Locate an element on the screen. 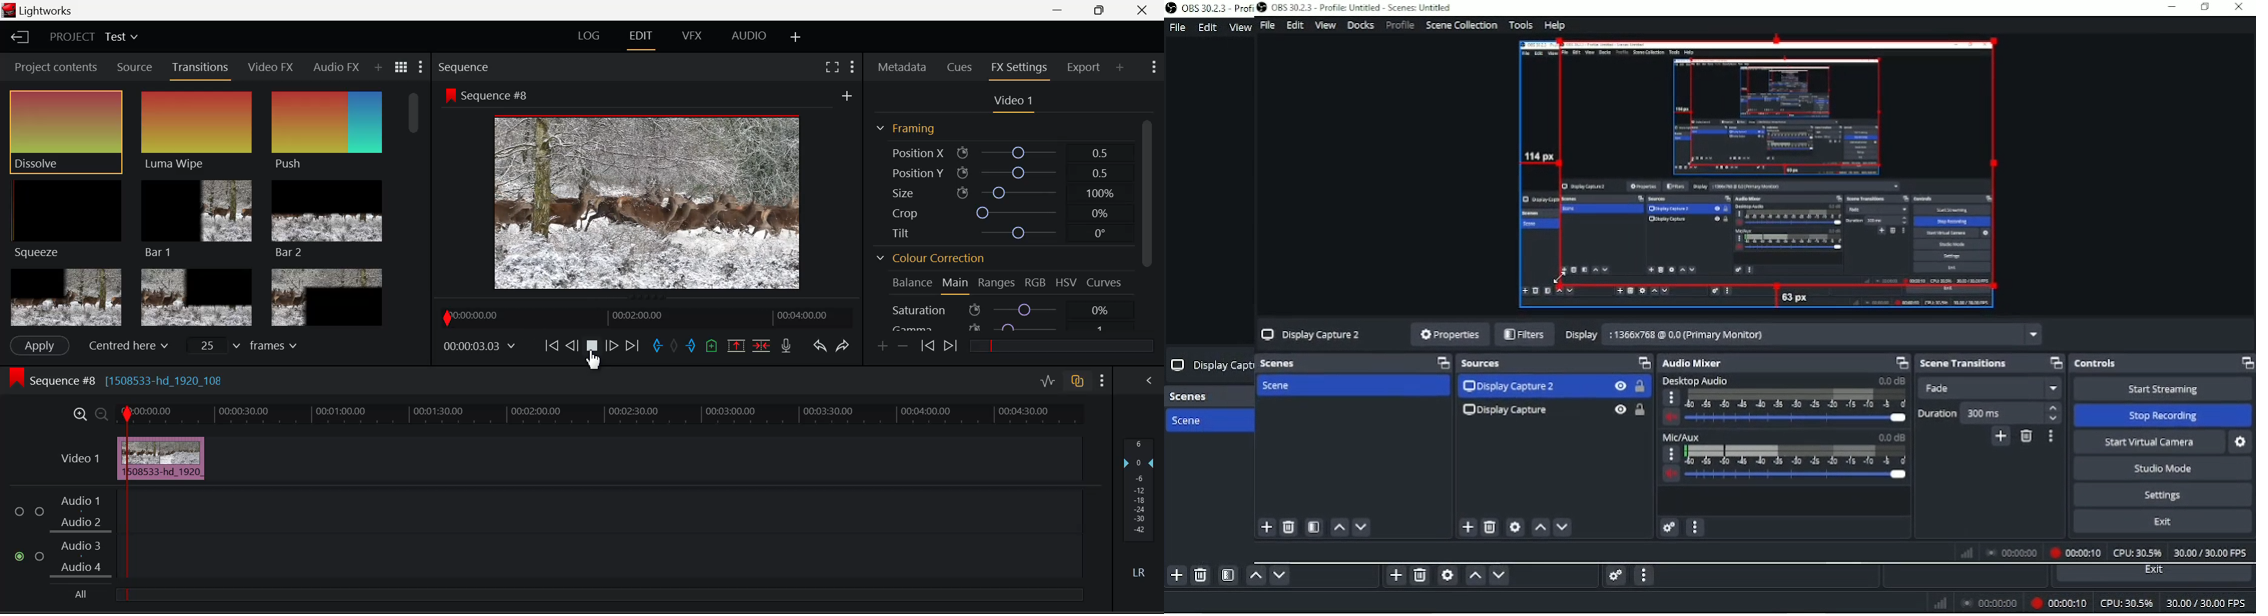  Sequence #8 Editing Section is located at coordinates (153, 382).